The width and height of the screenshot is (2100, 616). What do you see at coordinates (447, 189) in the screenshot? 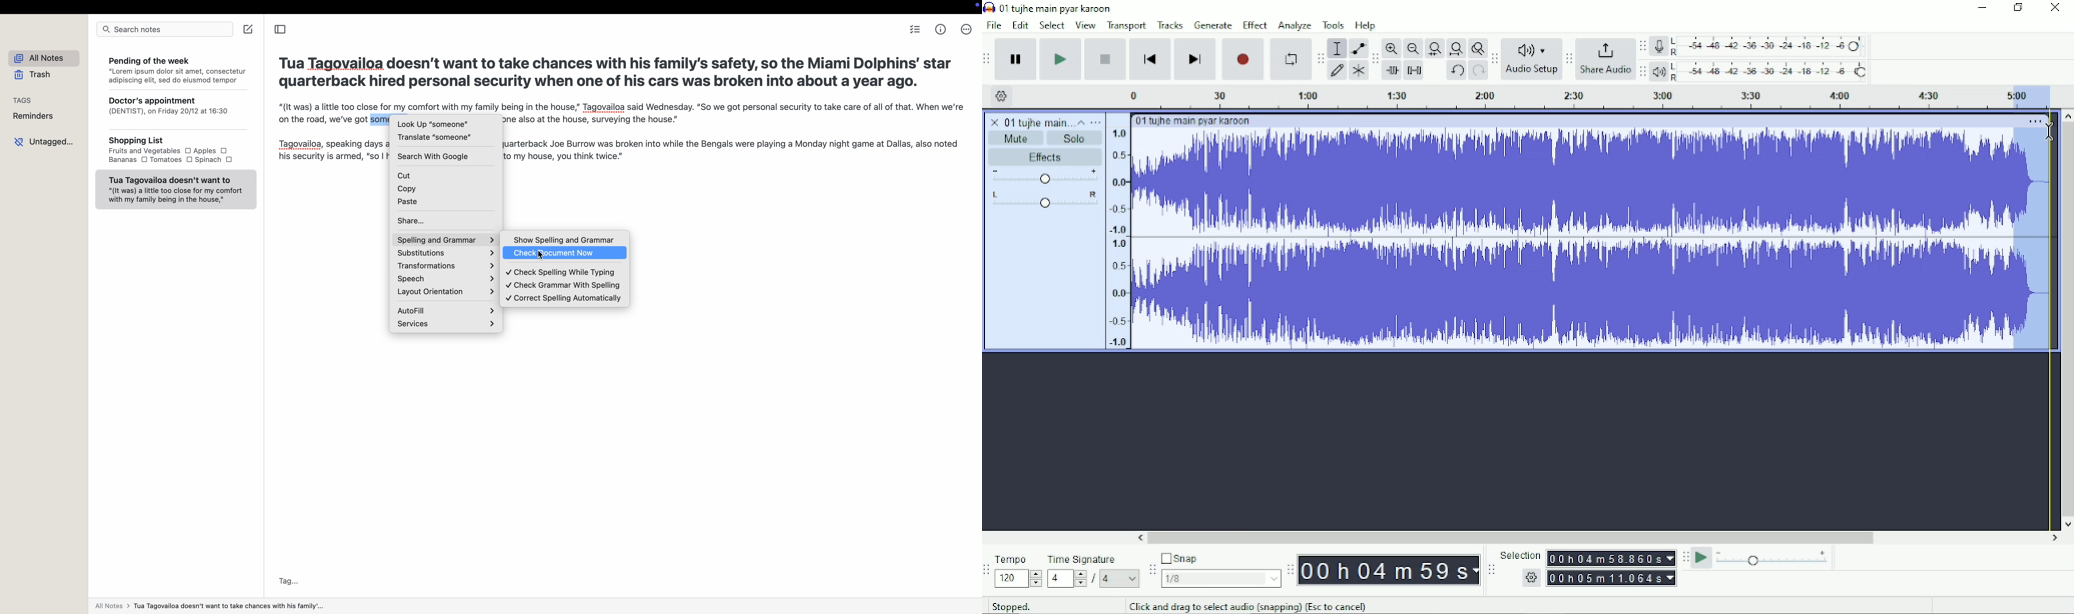
I see `copy` at bounding box center [447, 189].